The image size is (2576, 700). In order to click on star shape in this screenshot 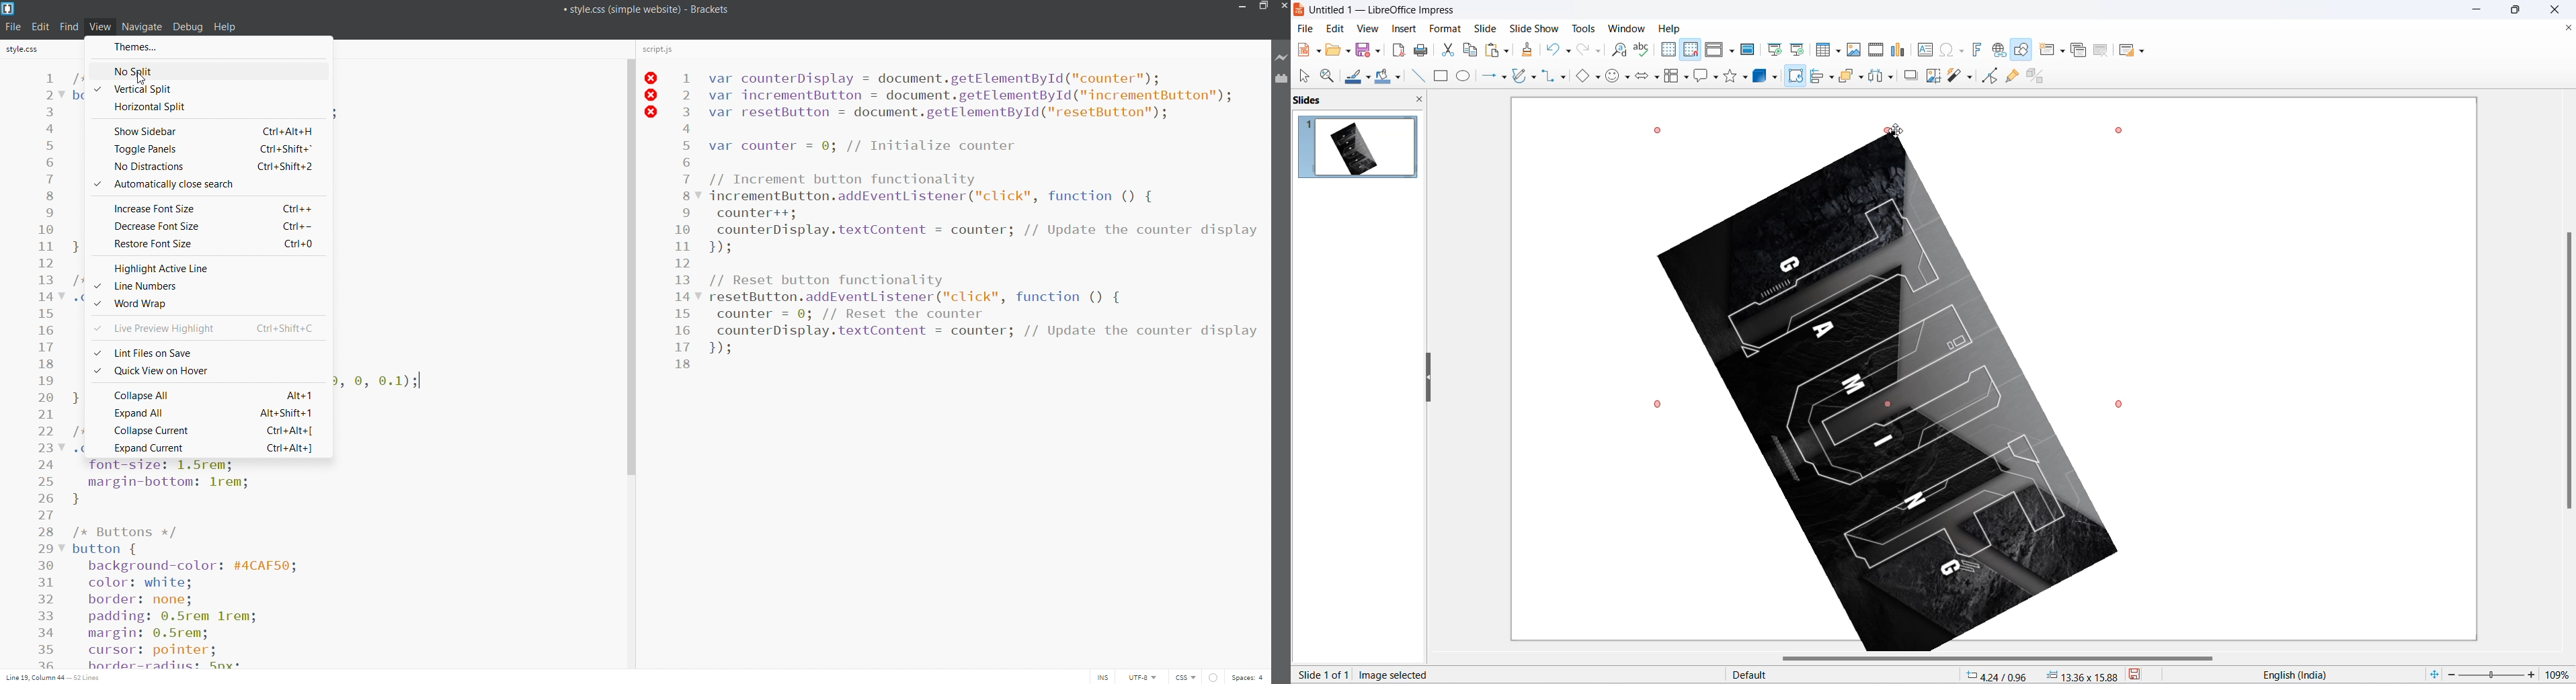, I will do `click(1730, 76)`.